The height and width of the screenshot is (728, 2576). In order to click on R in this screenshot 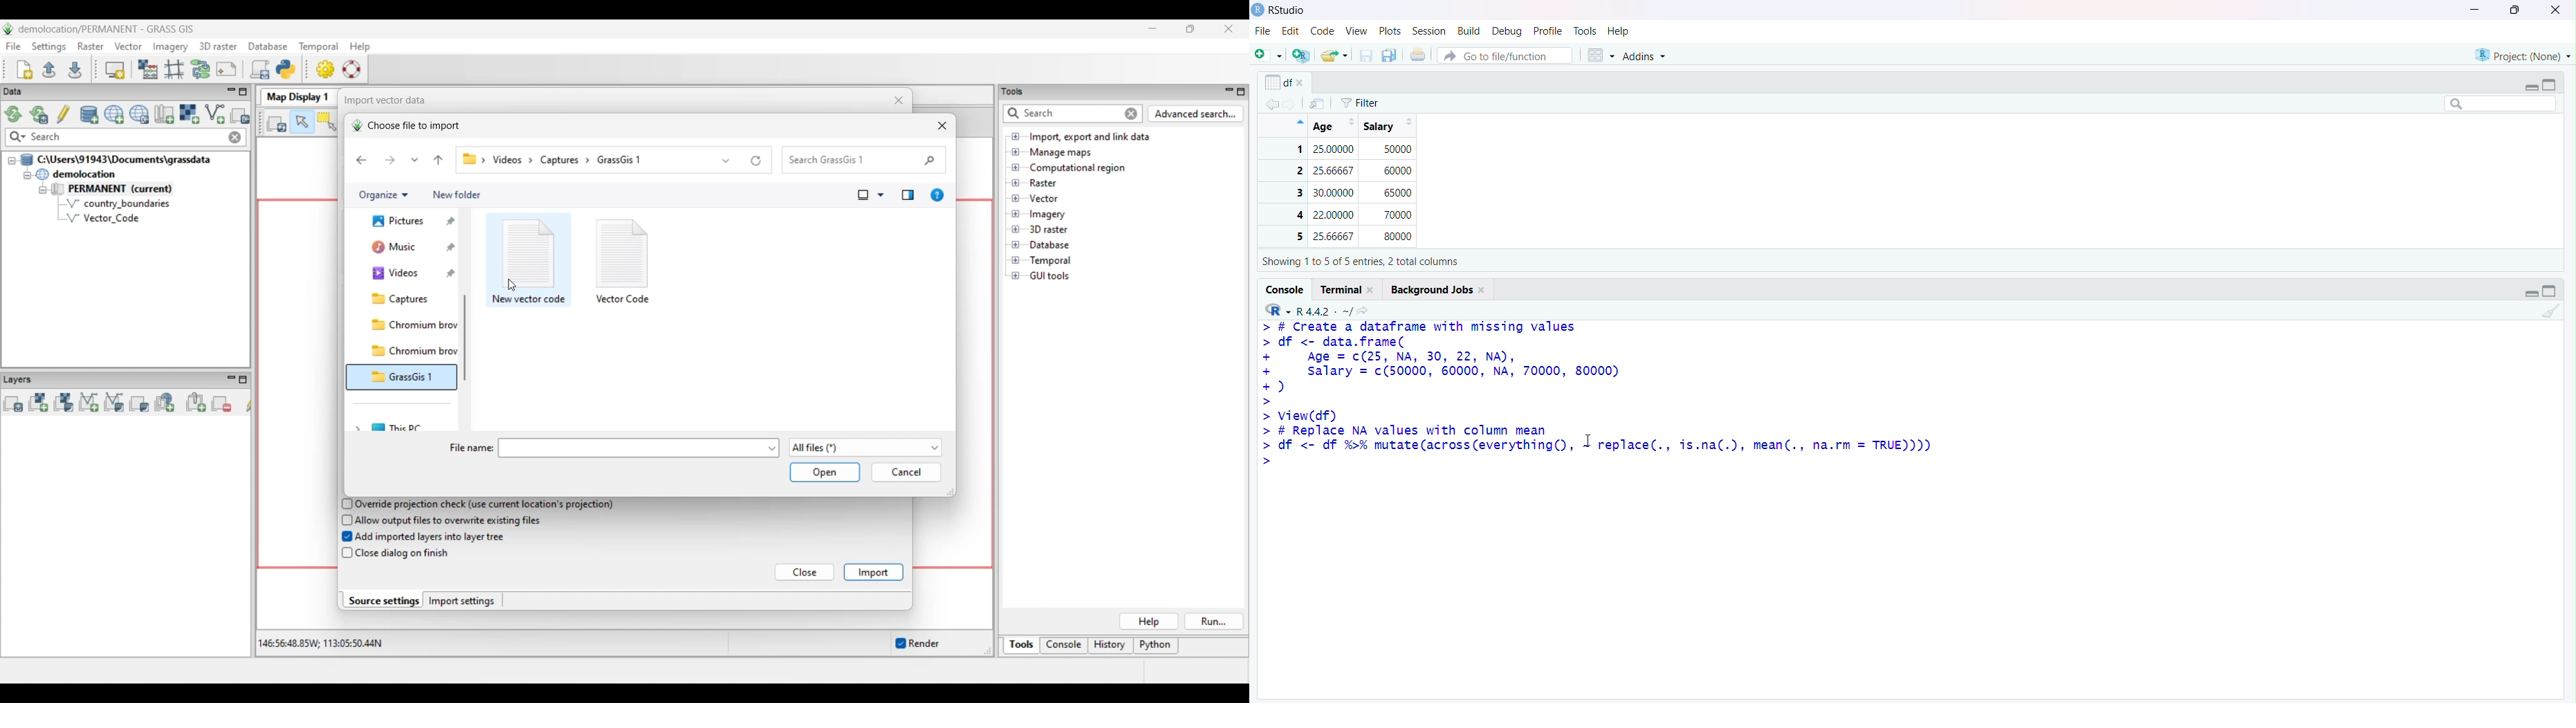, I will do `click(1275, 308)`.